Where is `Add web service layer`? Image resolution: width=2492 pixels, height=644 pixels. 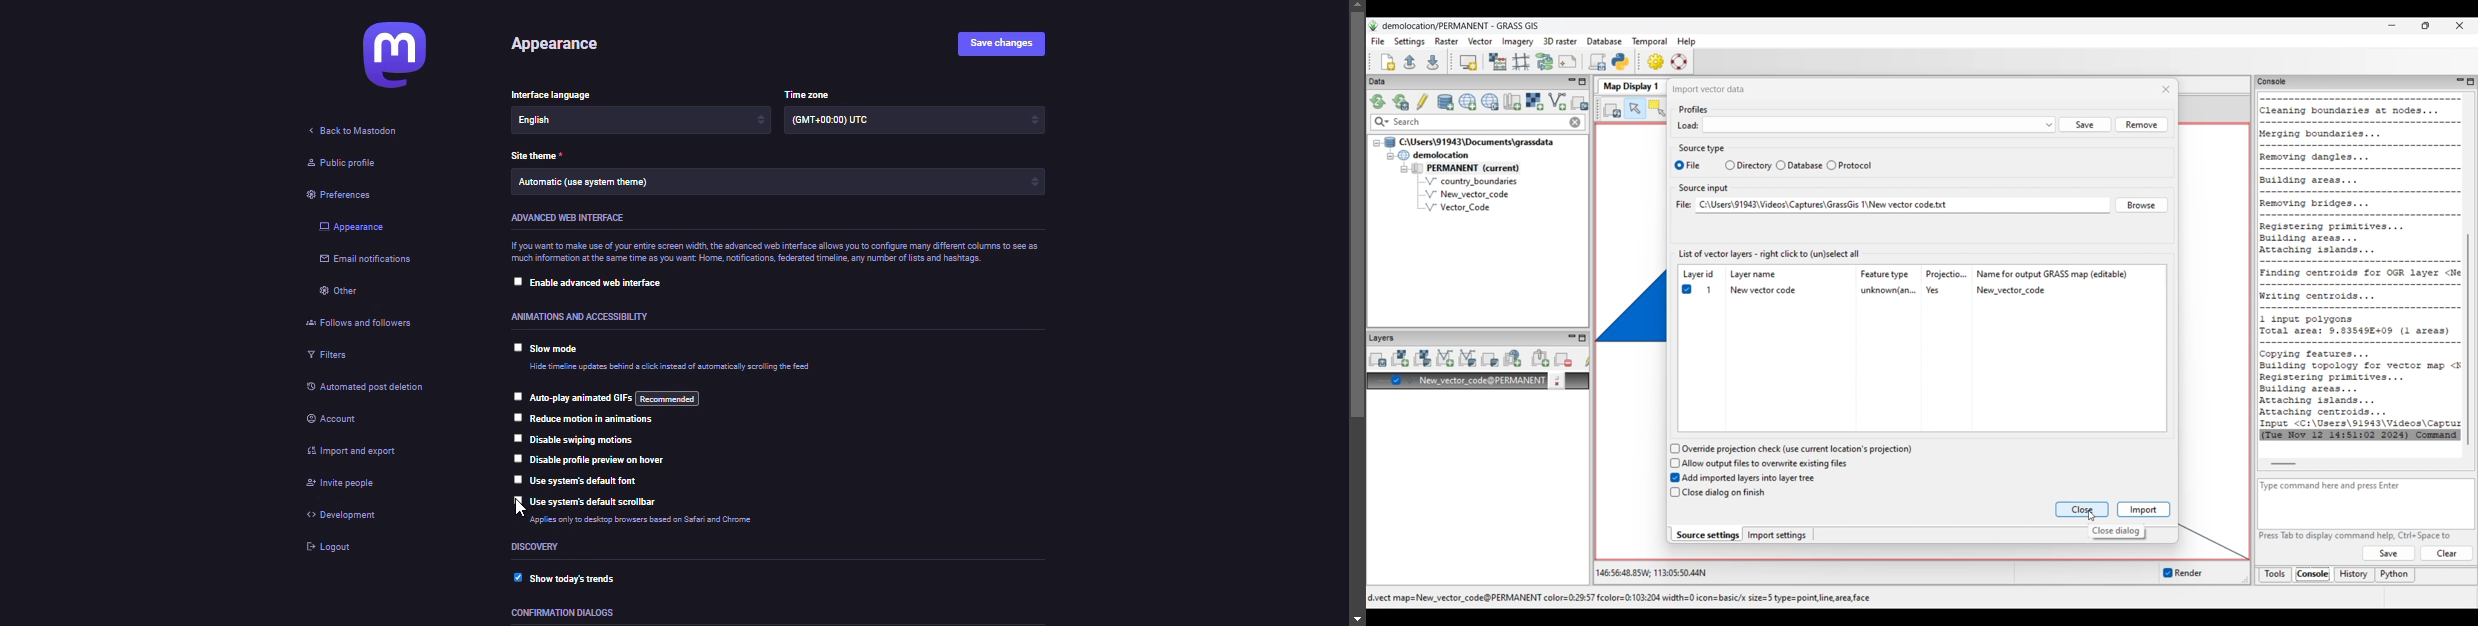
Add web service layer is located at coordinates (1513, 358).